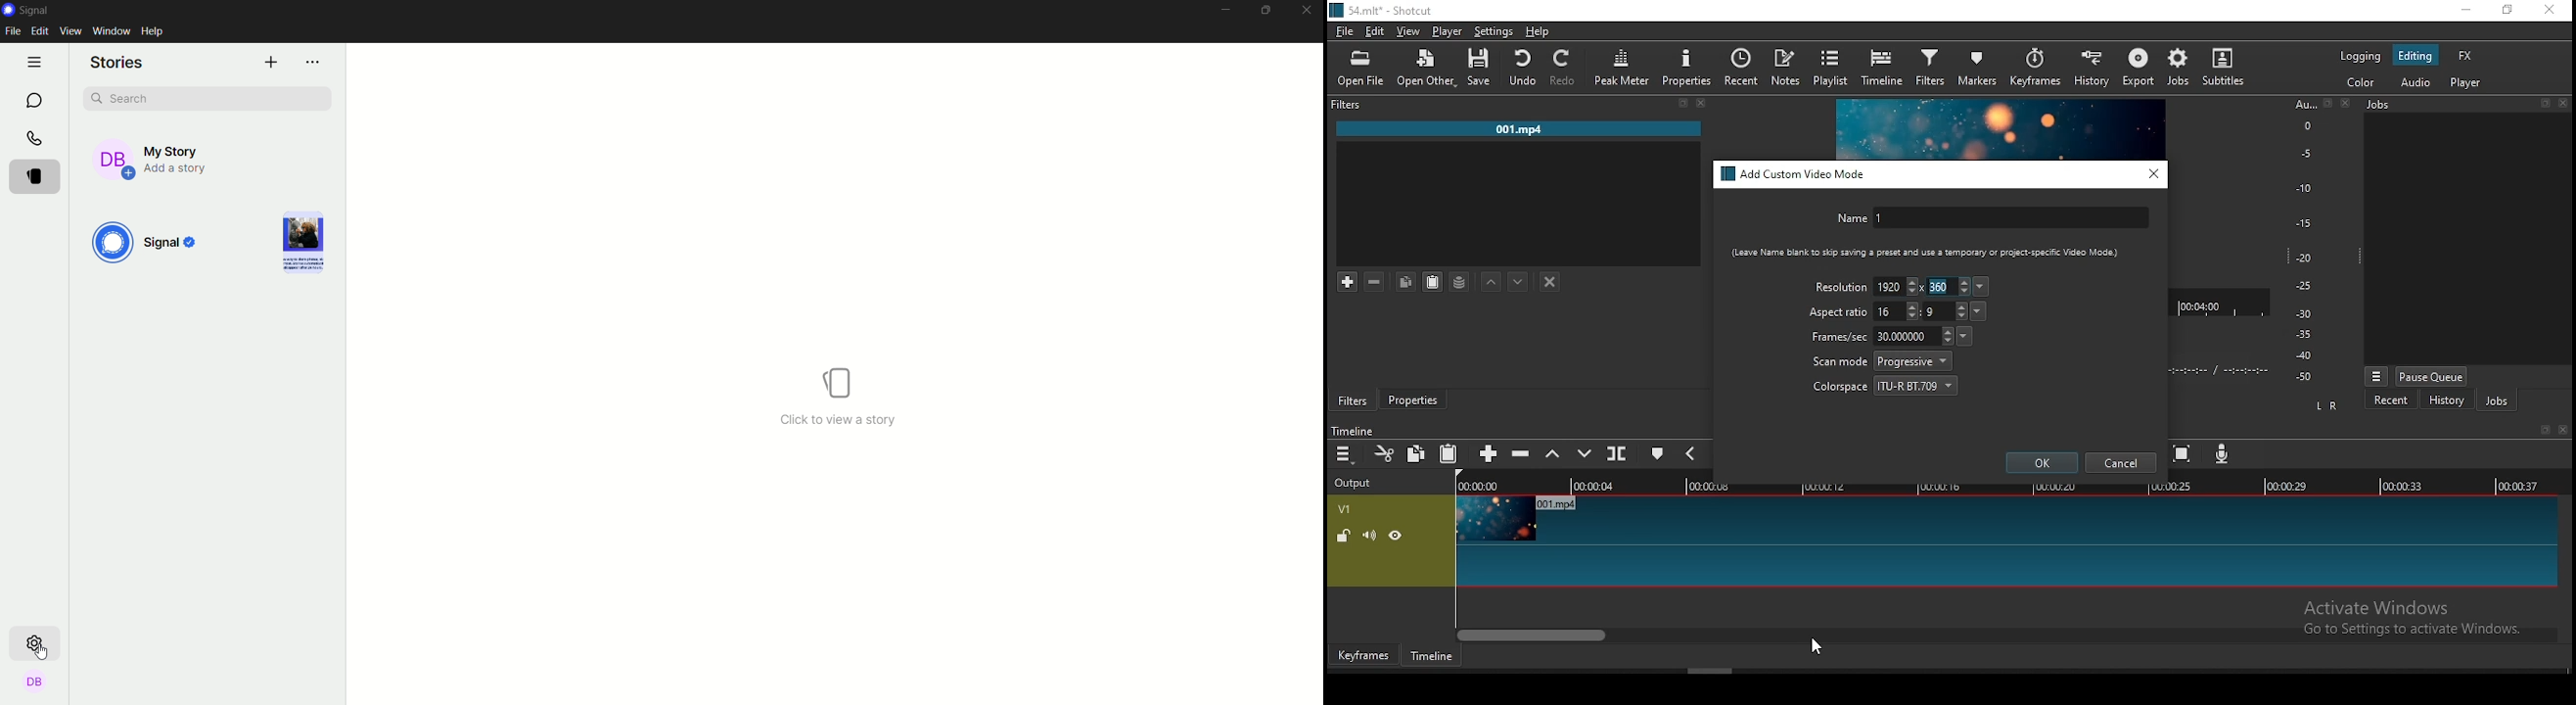 The width and height of the screenshot is (2576, 728). What do you see at coordinates (1657, 456) in the screenshot?
I see `create/edit marker` at bounding box center [1657, 456].